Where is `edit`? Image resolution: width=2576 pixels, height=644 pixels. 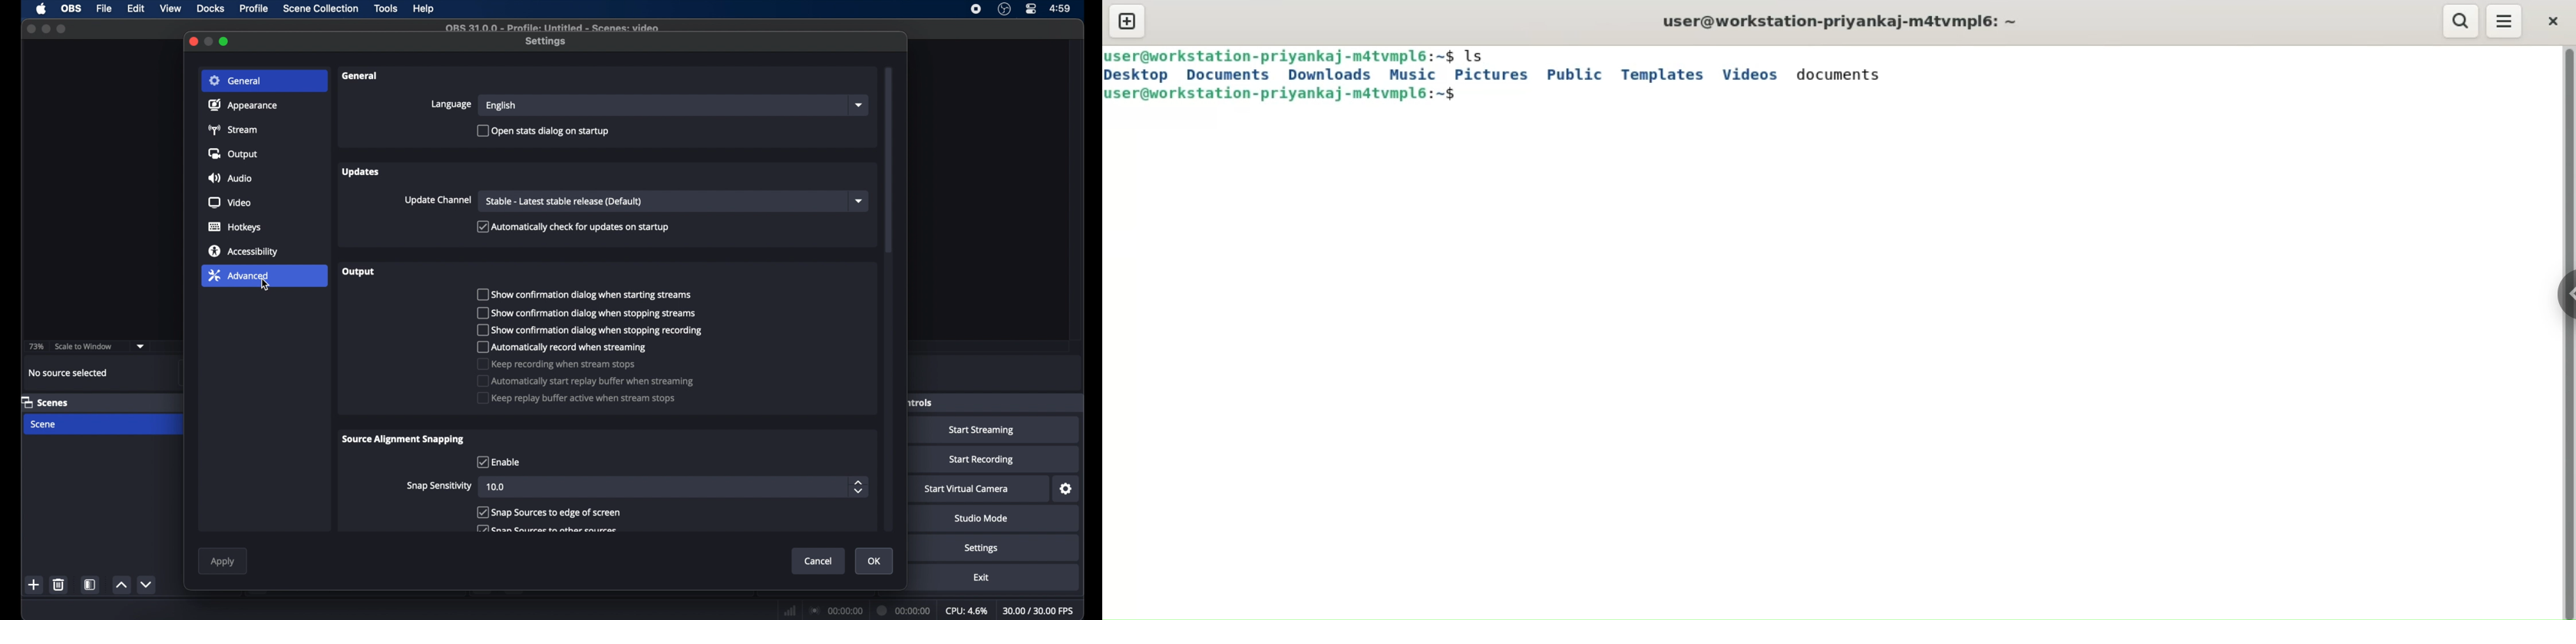
edit is located at coordinates (135, 9).